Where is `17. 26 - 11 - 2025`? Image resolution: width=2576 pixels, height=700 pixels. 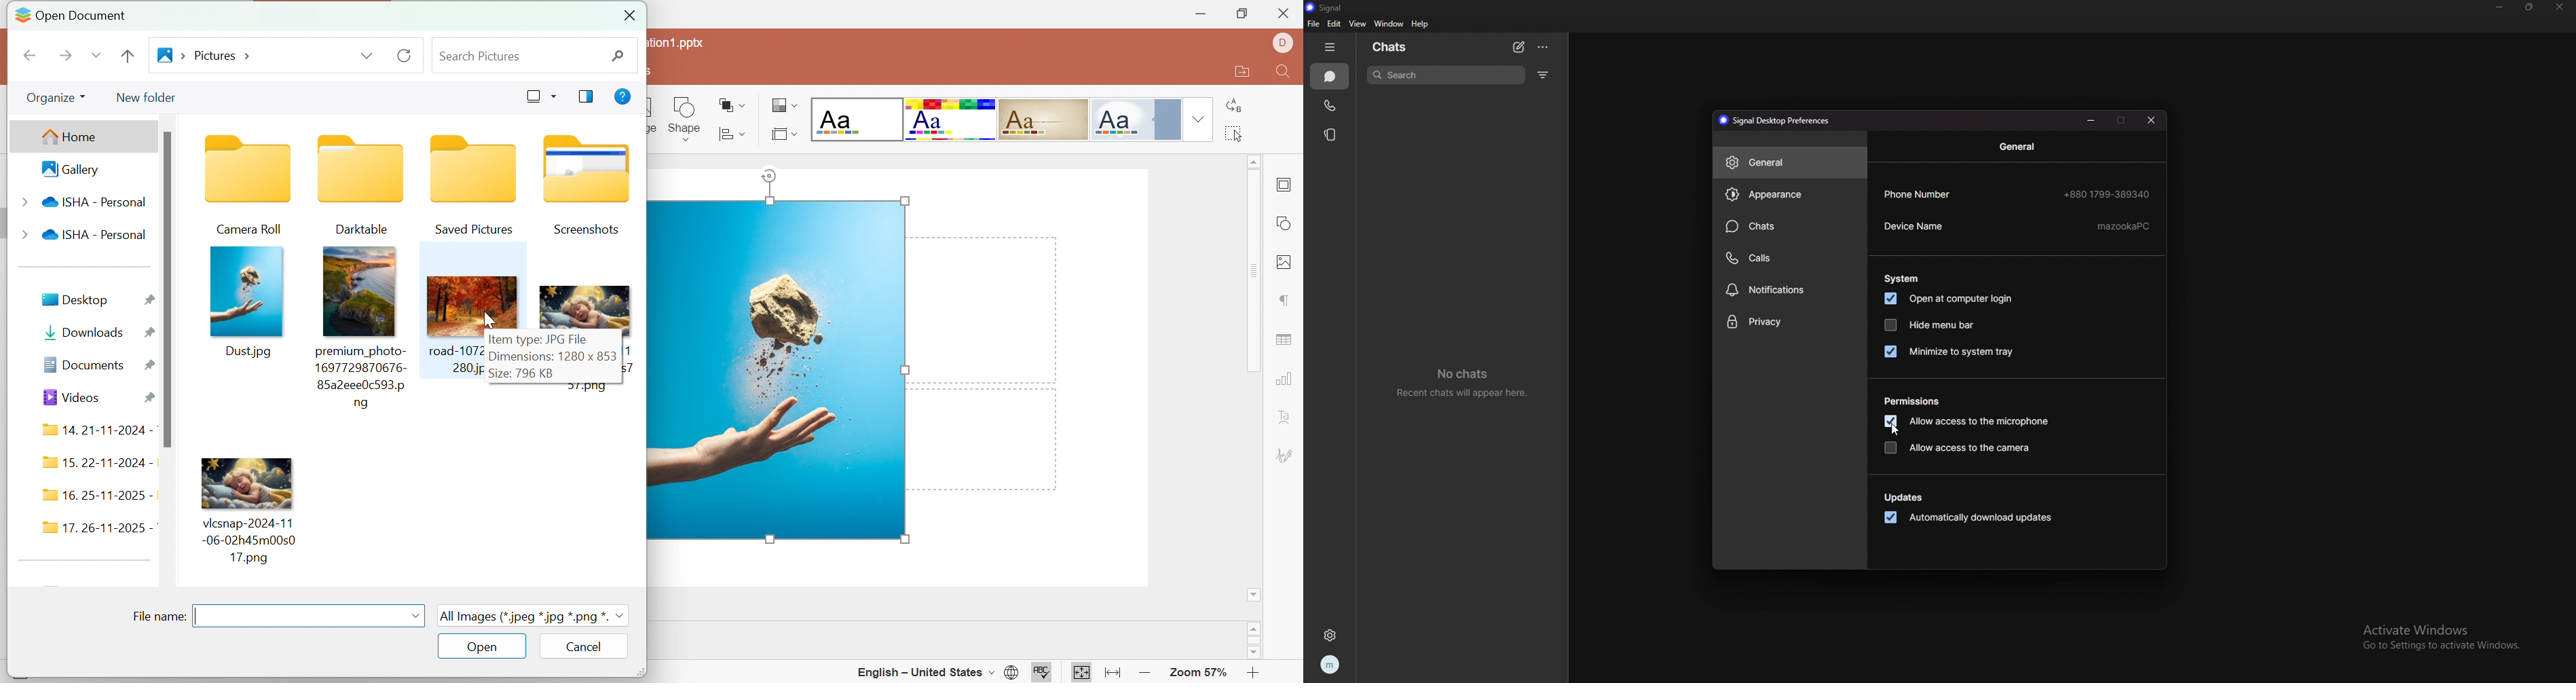 17. 26 - 11 - 2025 is located at coordinates (97, 525).